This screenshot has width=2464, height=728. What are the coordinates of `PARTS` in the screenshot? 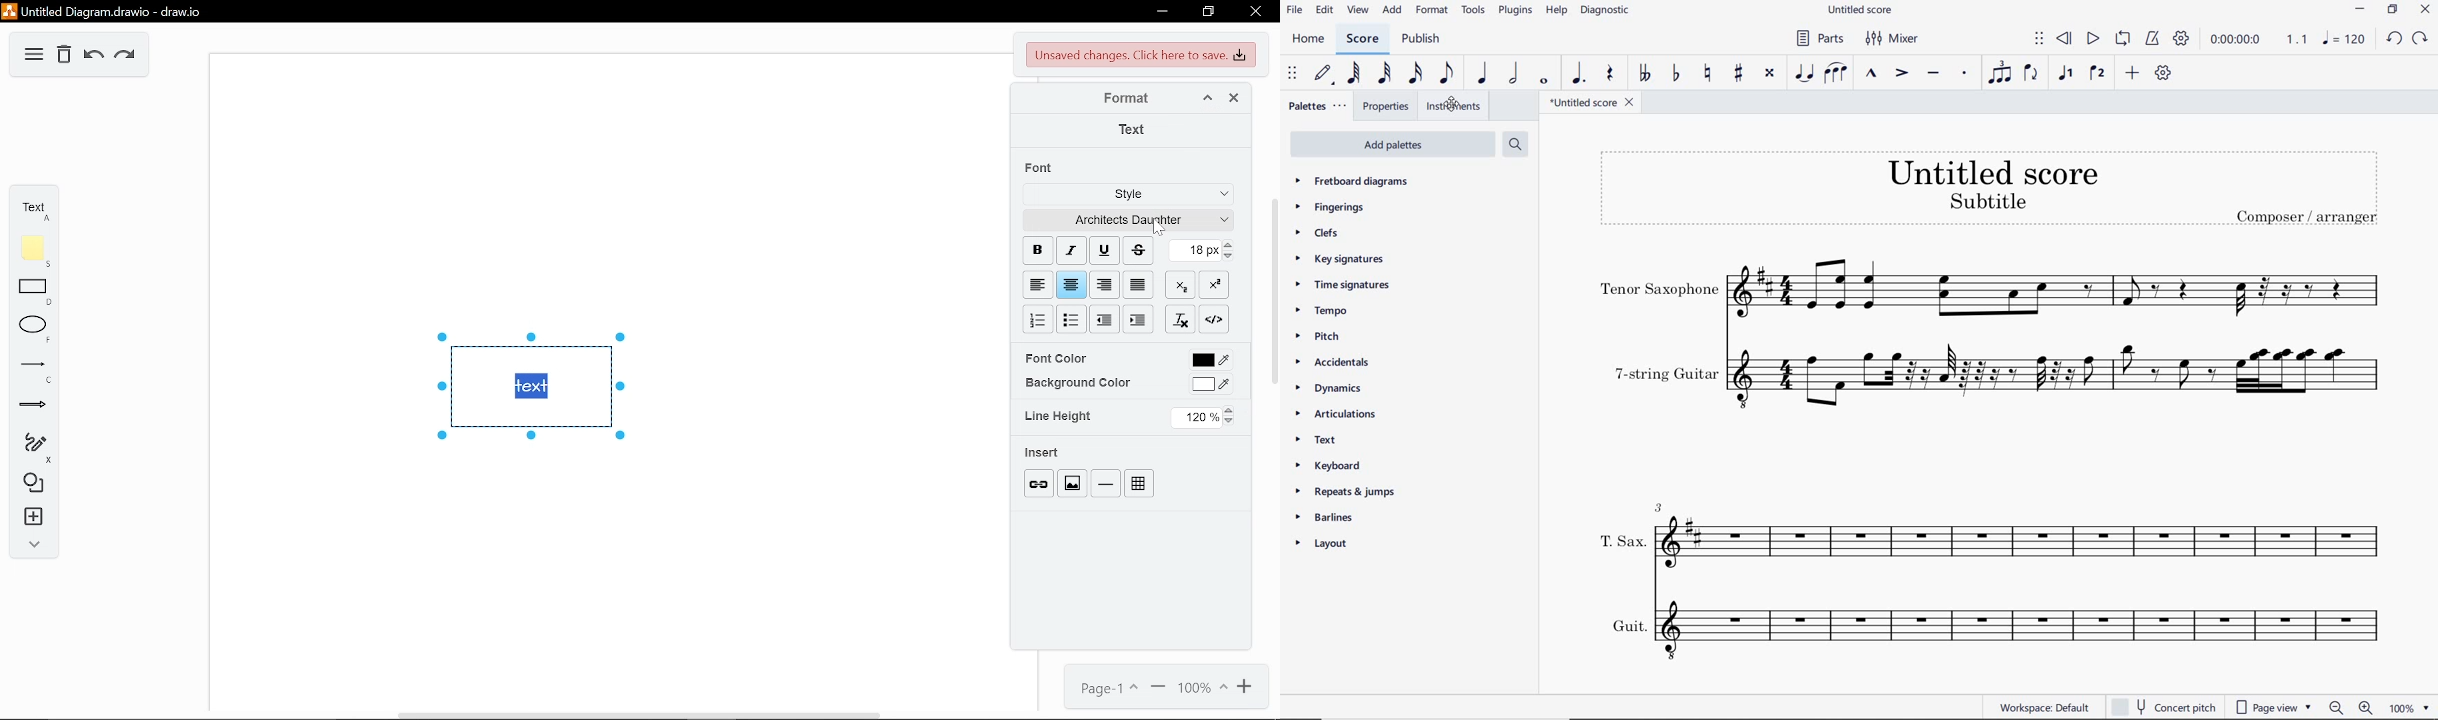 It's located at (1817, 37).